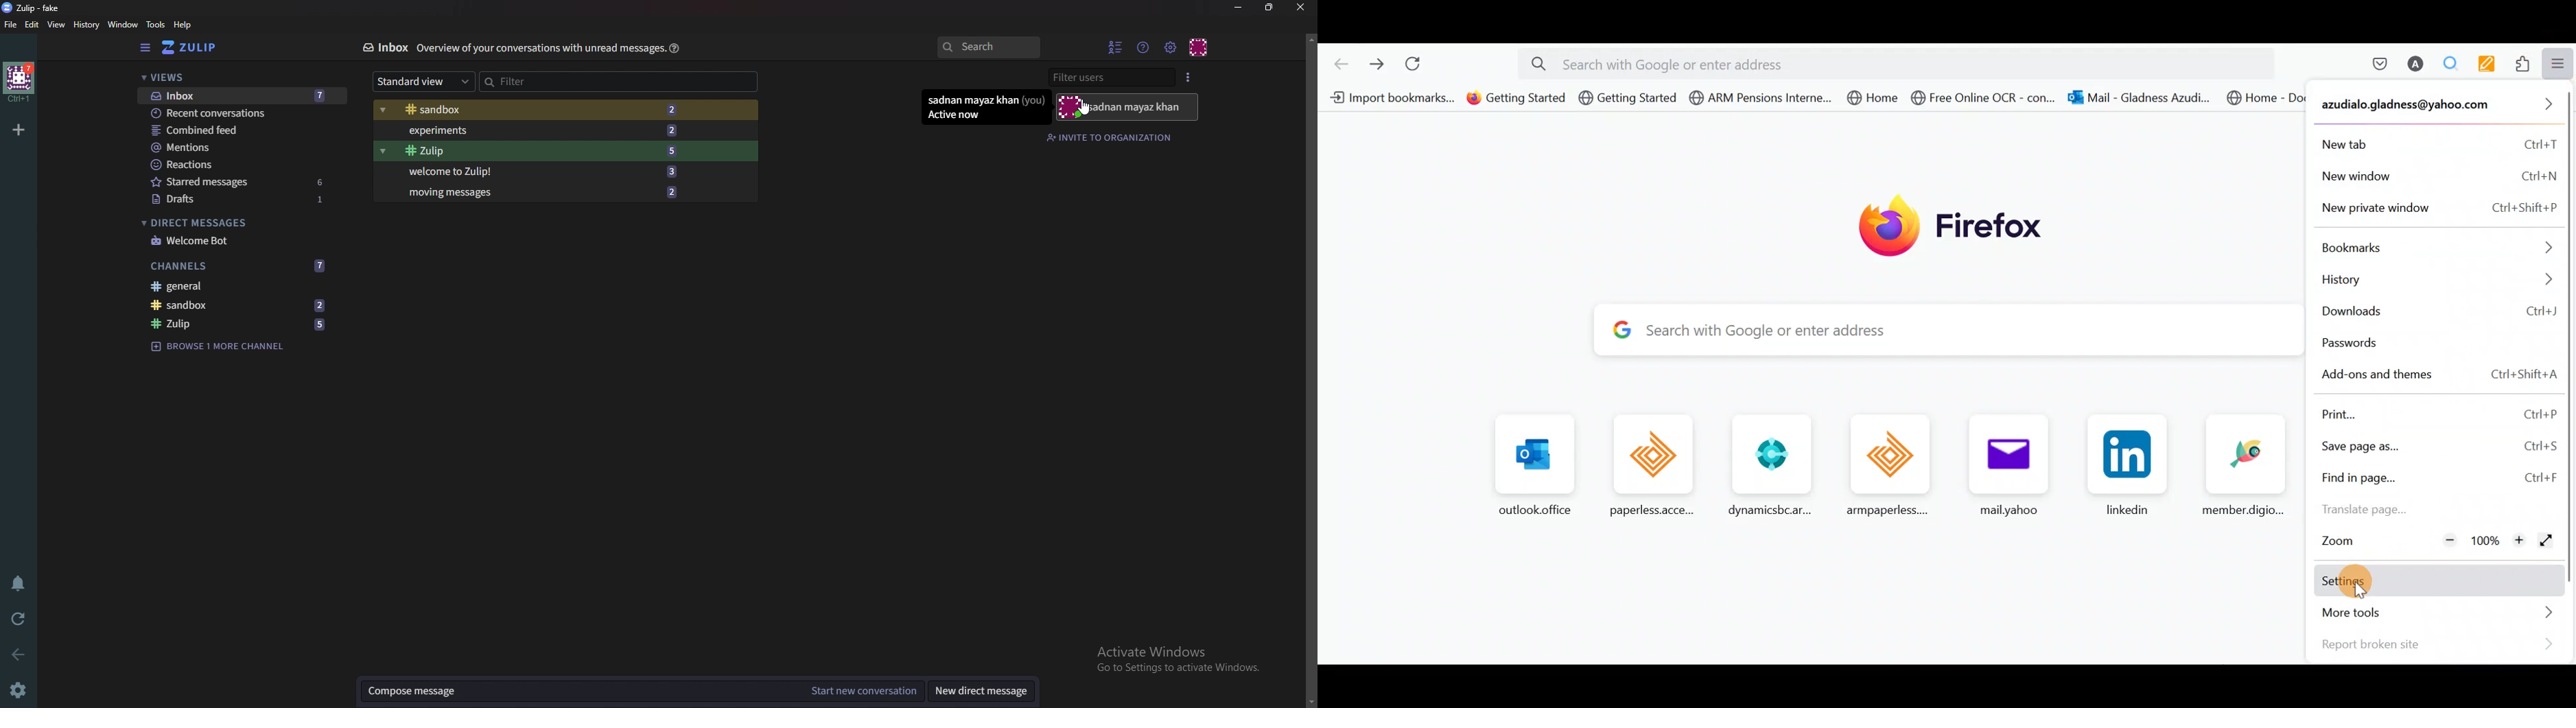 This screenshot has height=728, width=2576. Describe the element at coordinates (2446, 65) in the screenshot. I see `Multiple search & highlight` at that location.